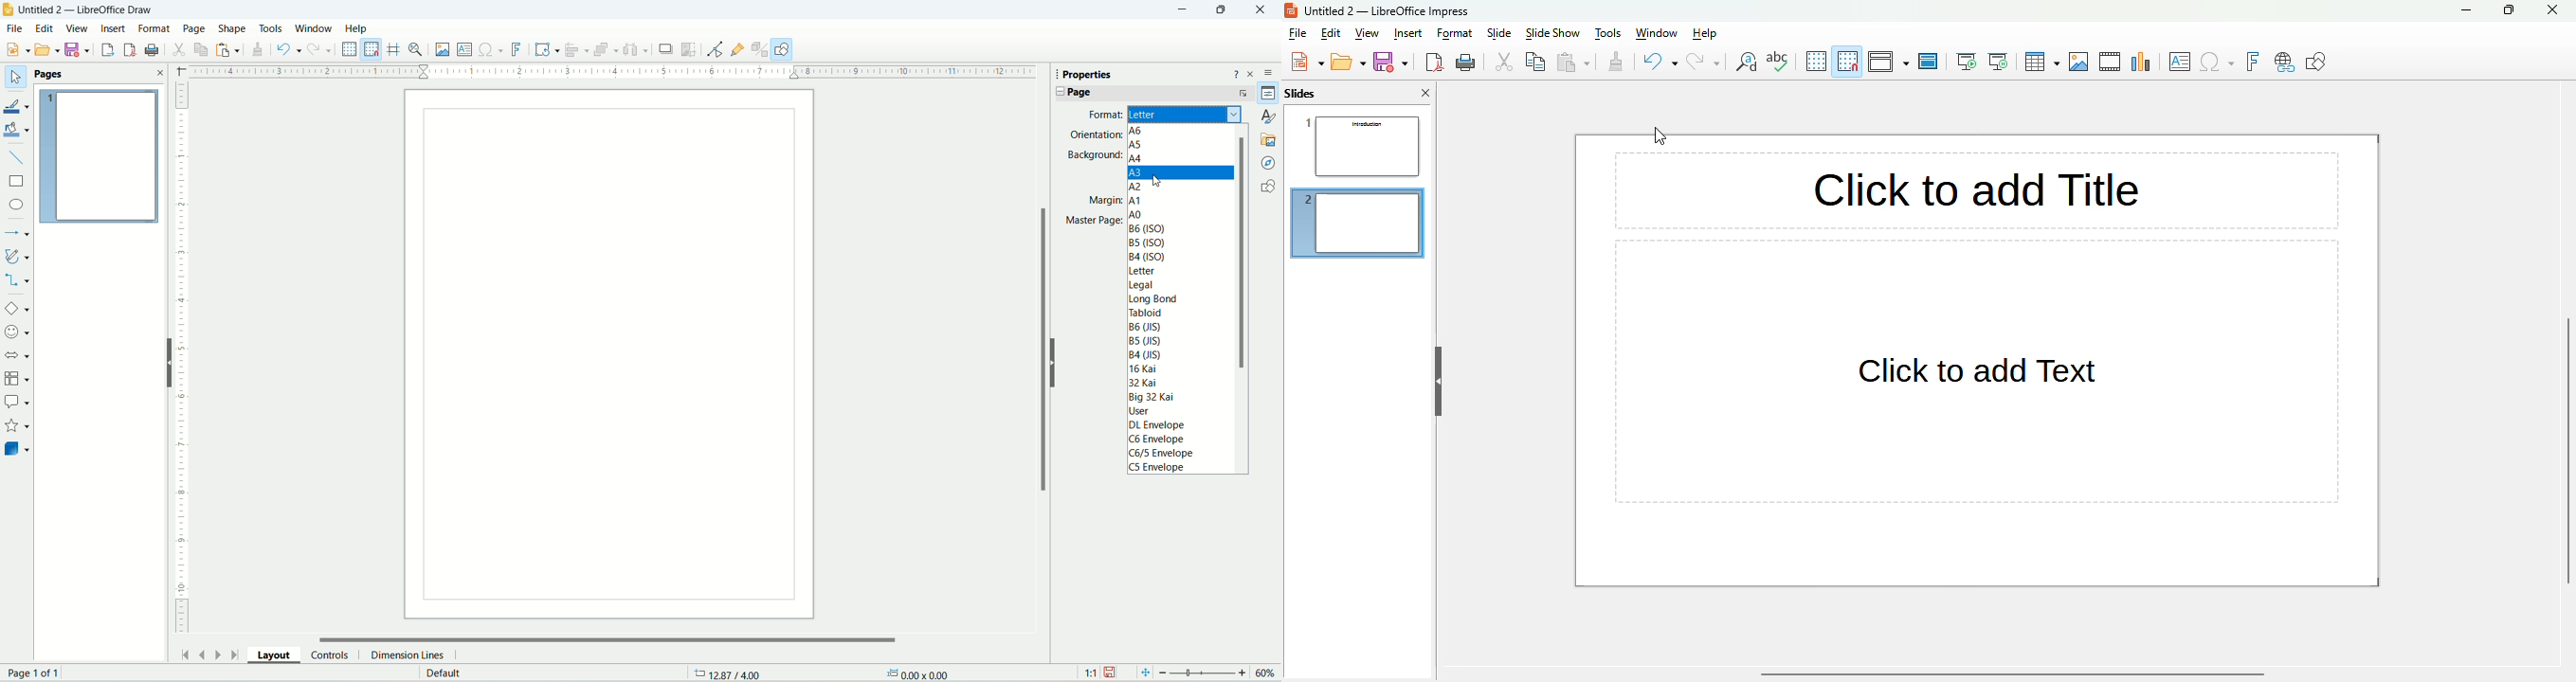 The width and height of the screenshot is (2576, 700). I want to click on B4, so click(1147, 354).